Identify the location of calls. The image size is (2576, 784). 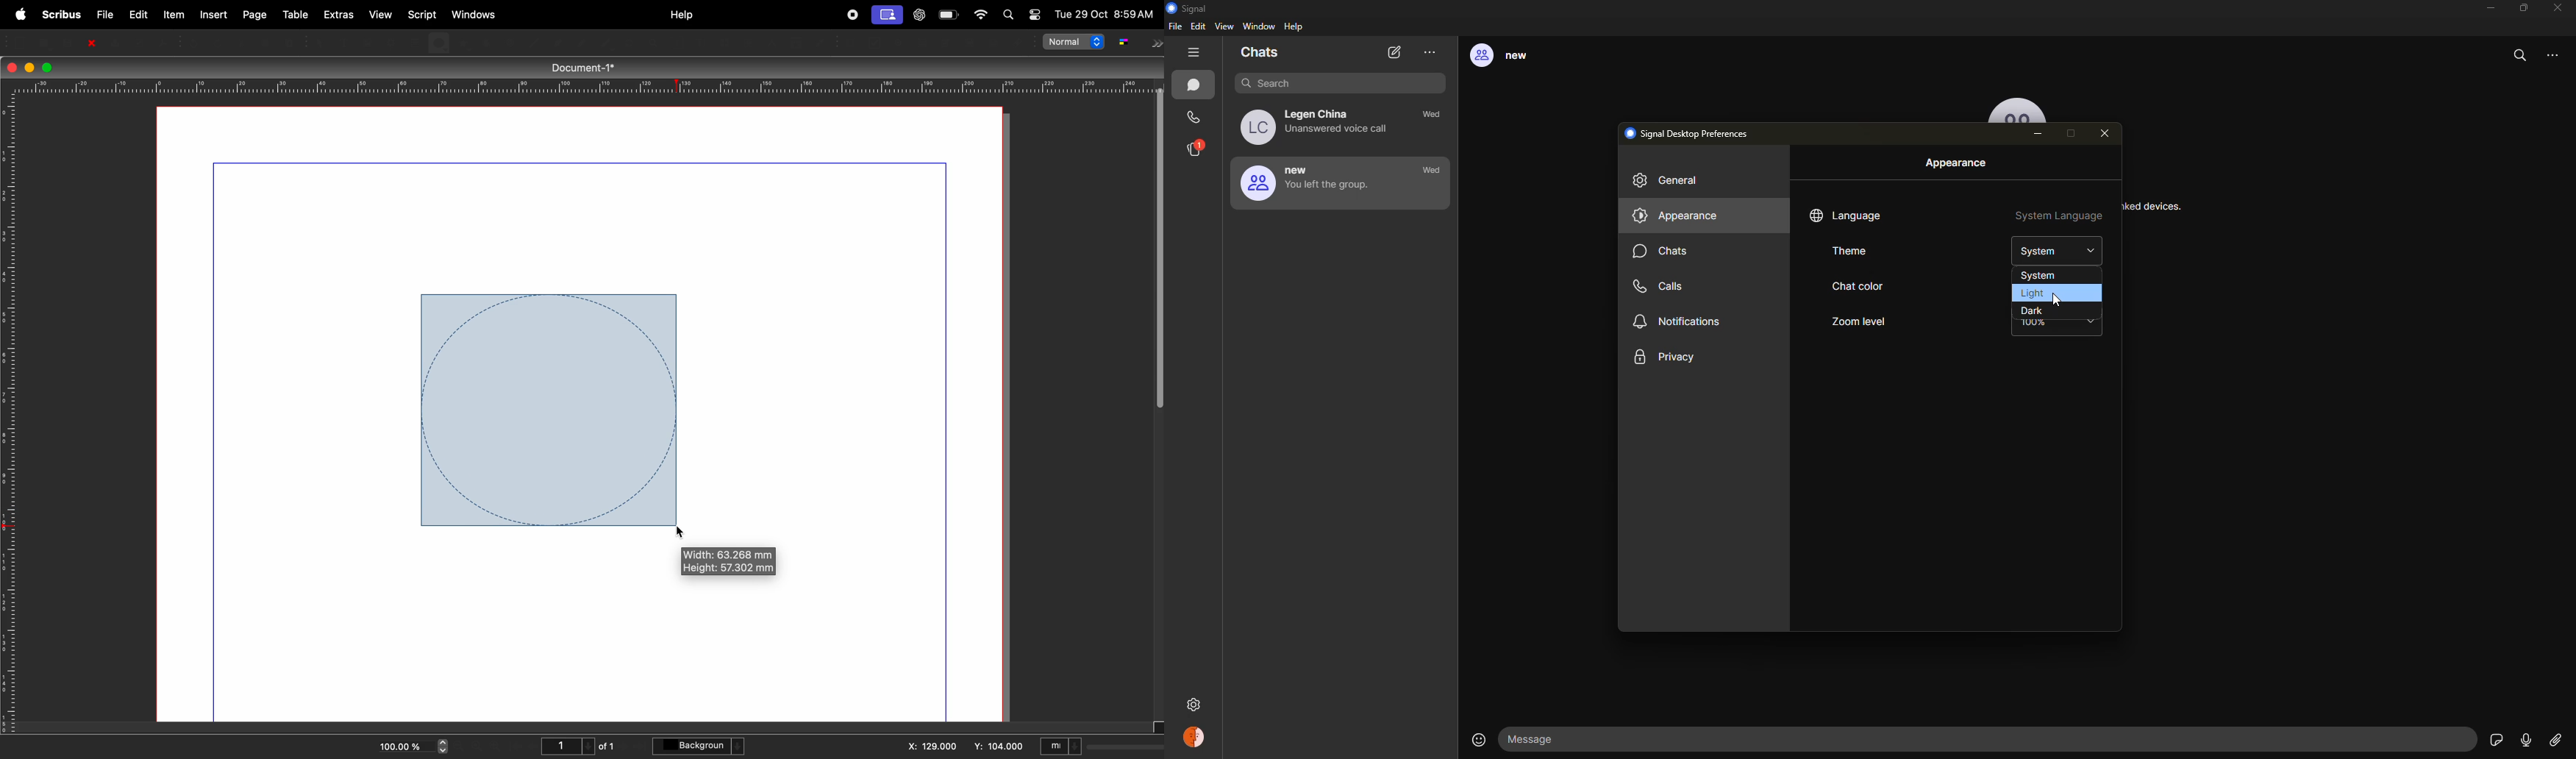
(1665, 285).